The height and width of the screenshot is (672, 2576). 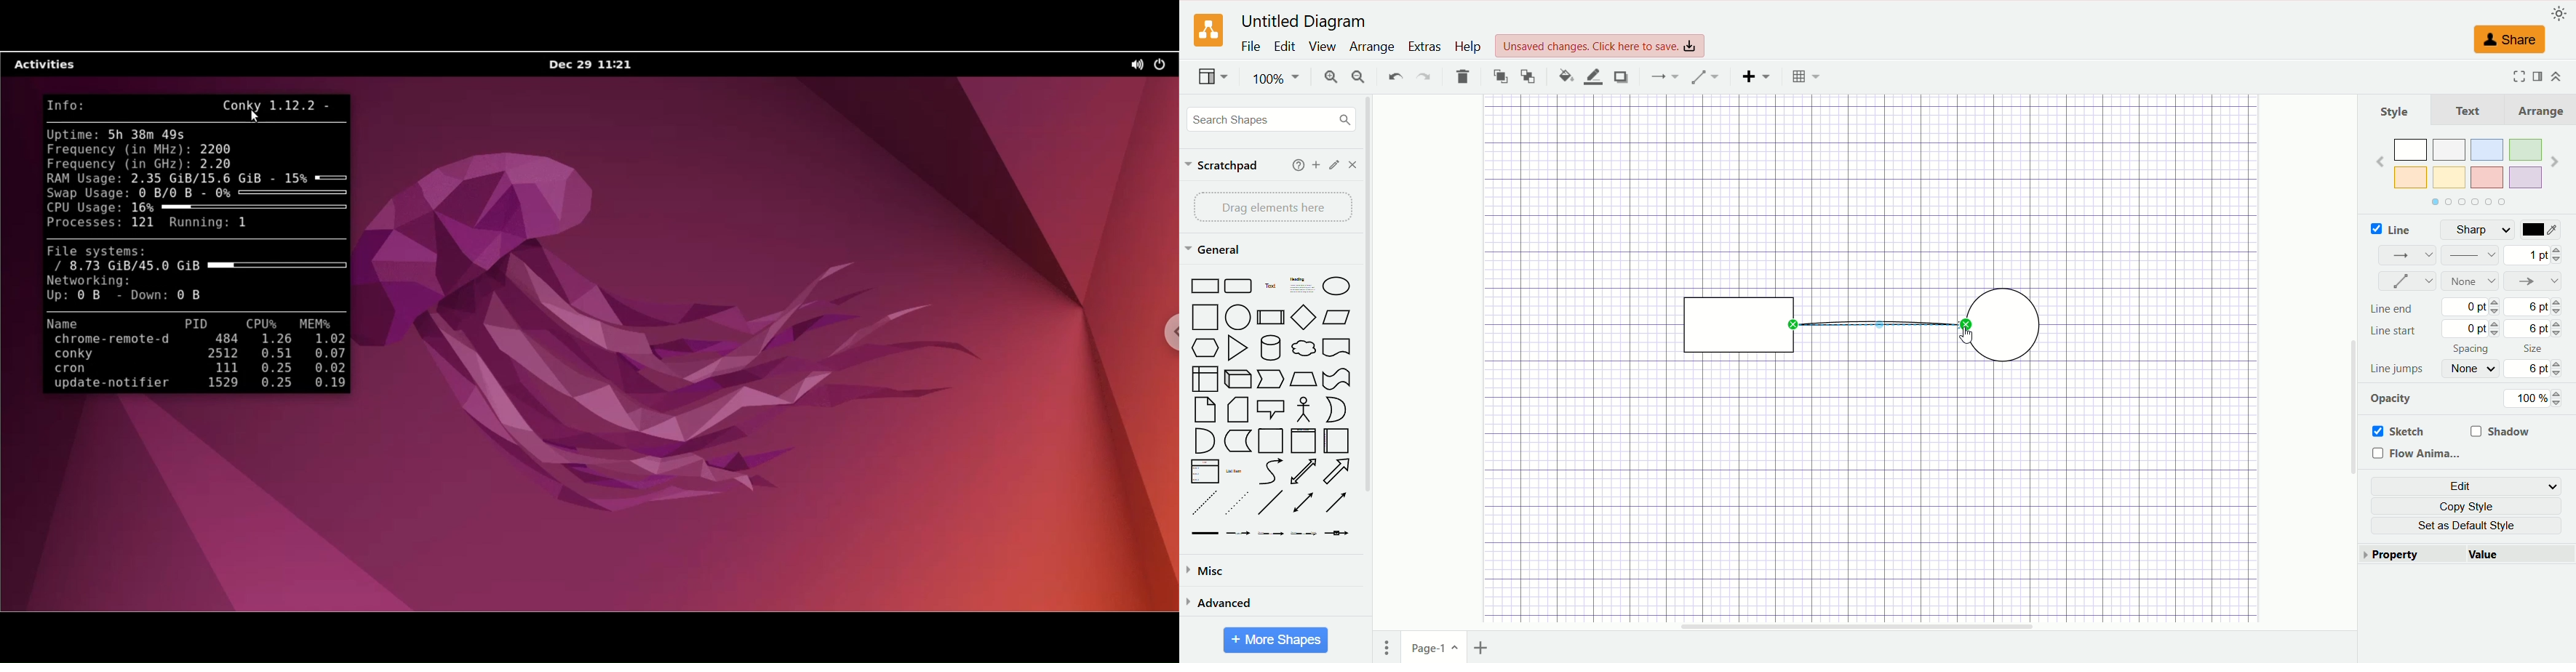 I want to click on value, so click(x=2521, y=554).